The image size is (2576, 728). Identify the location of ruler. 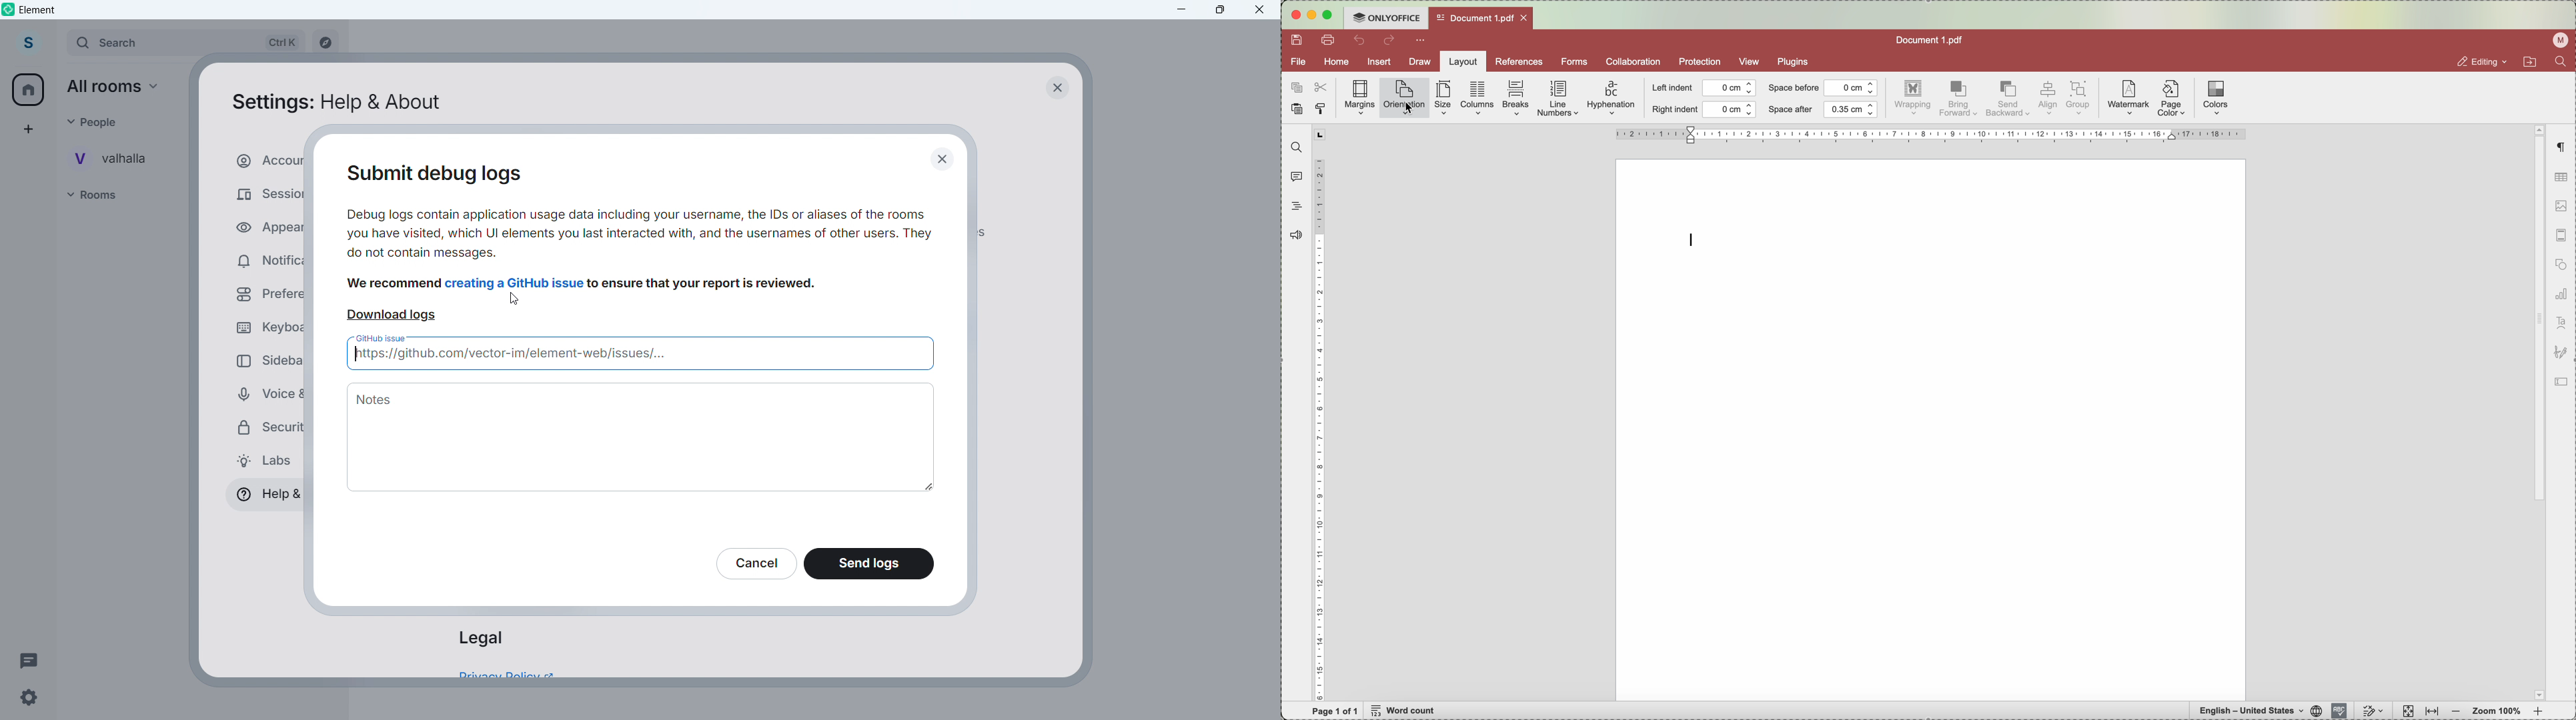
(1930, 134).